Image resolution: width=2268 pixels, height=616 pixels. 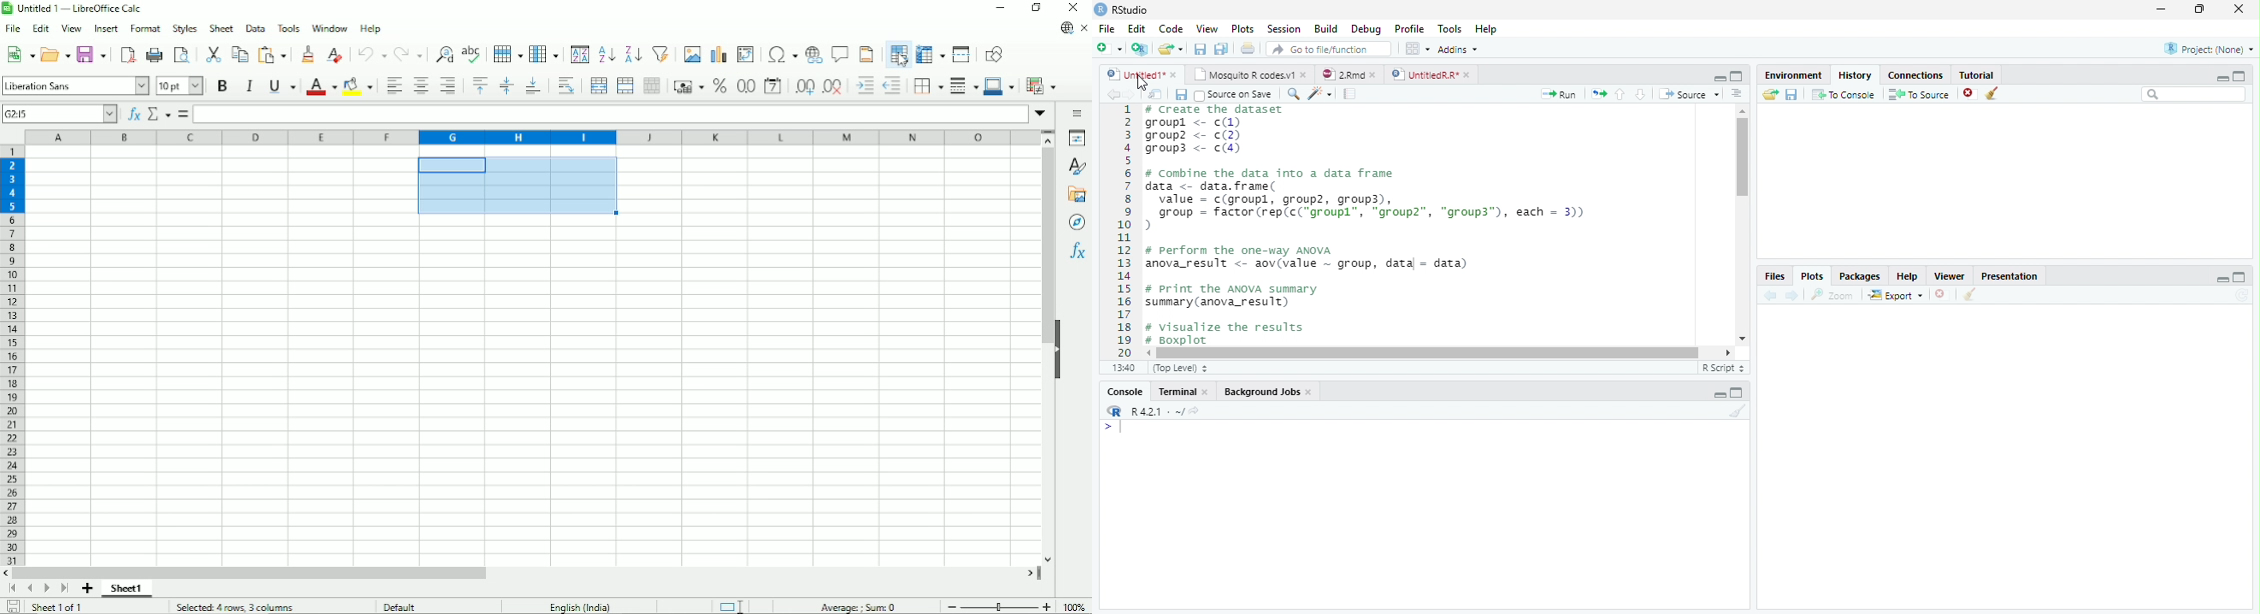 I want to click on Cursor, so click(x=1140, y=83).